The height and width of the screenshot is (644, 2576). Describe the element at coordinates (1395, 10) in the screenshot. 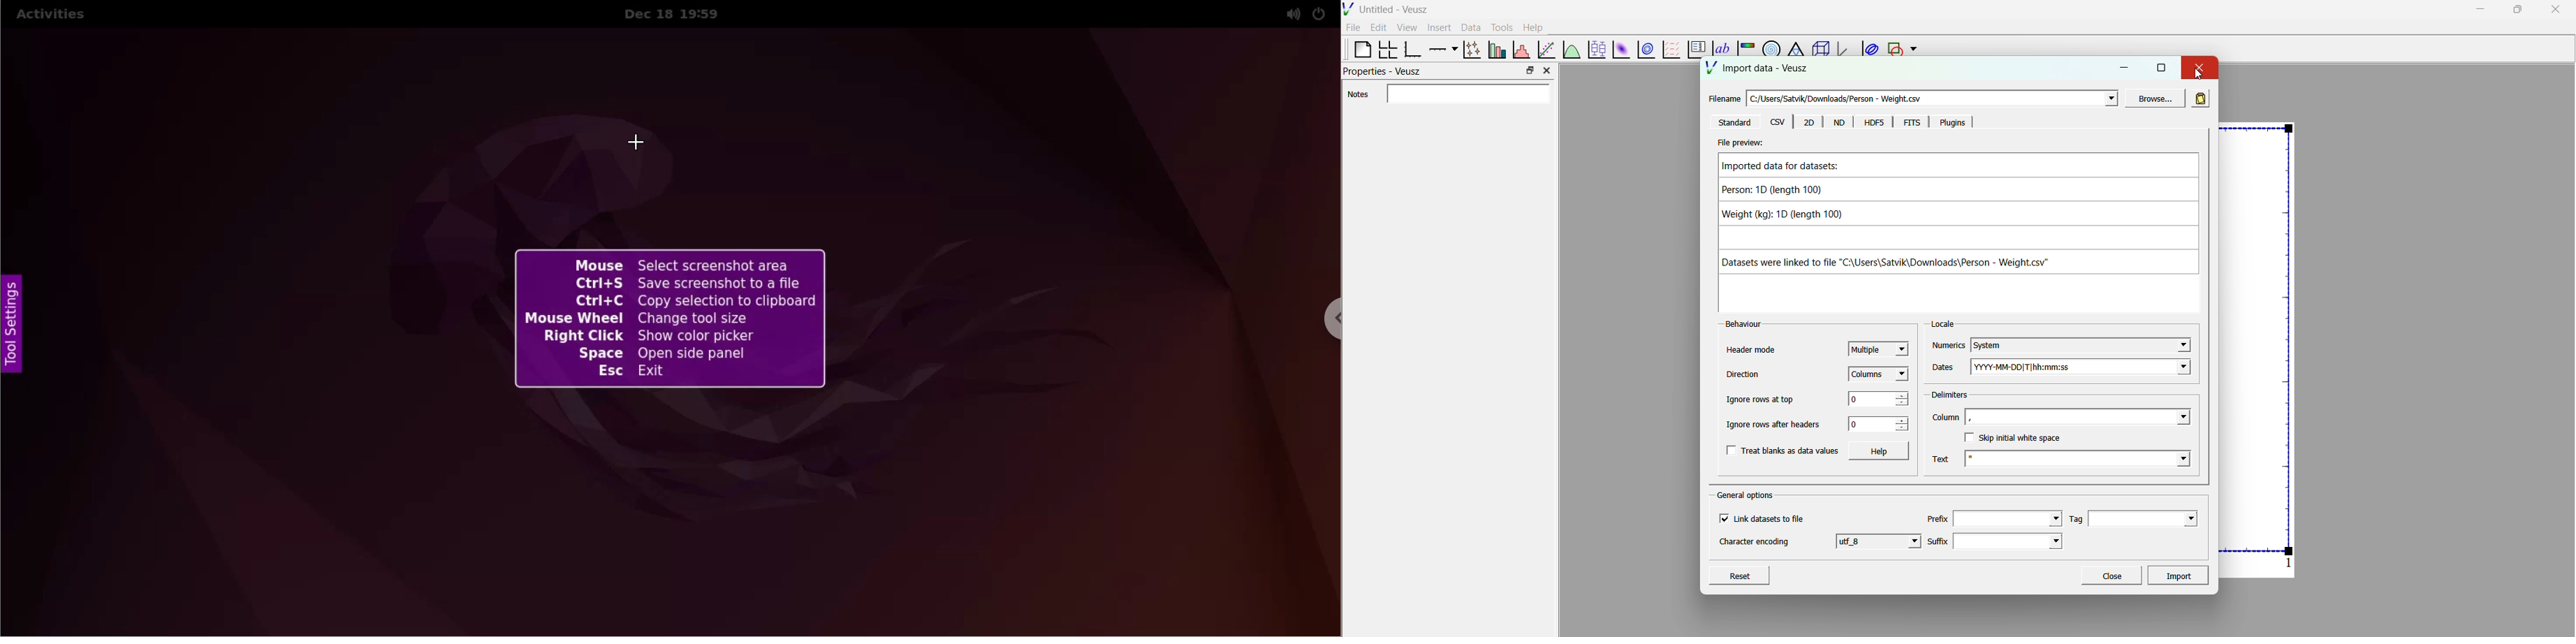

I see `Untitled - Veusz` at that location.